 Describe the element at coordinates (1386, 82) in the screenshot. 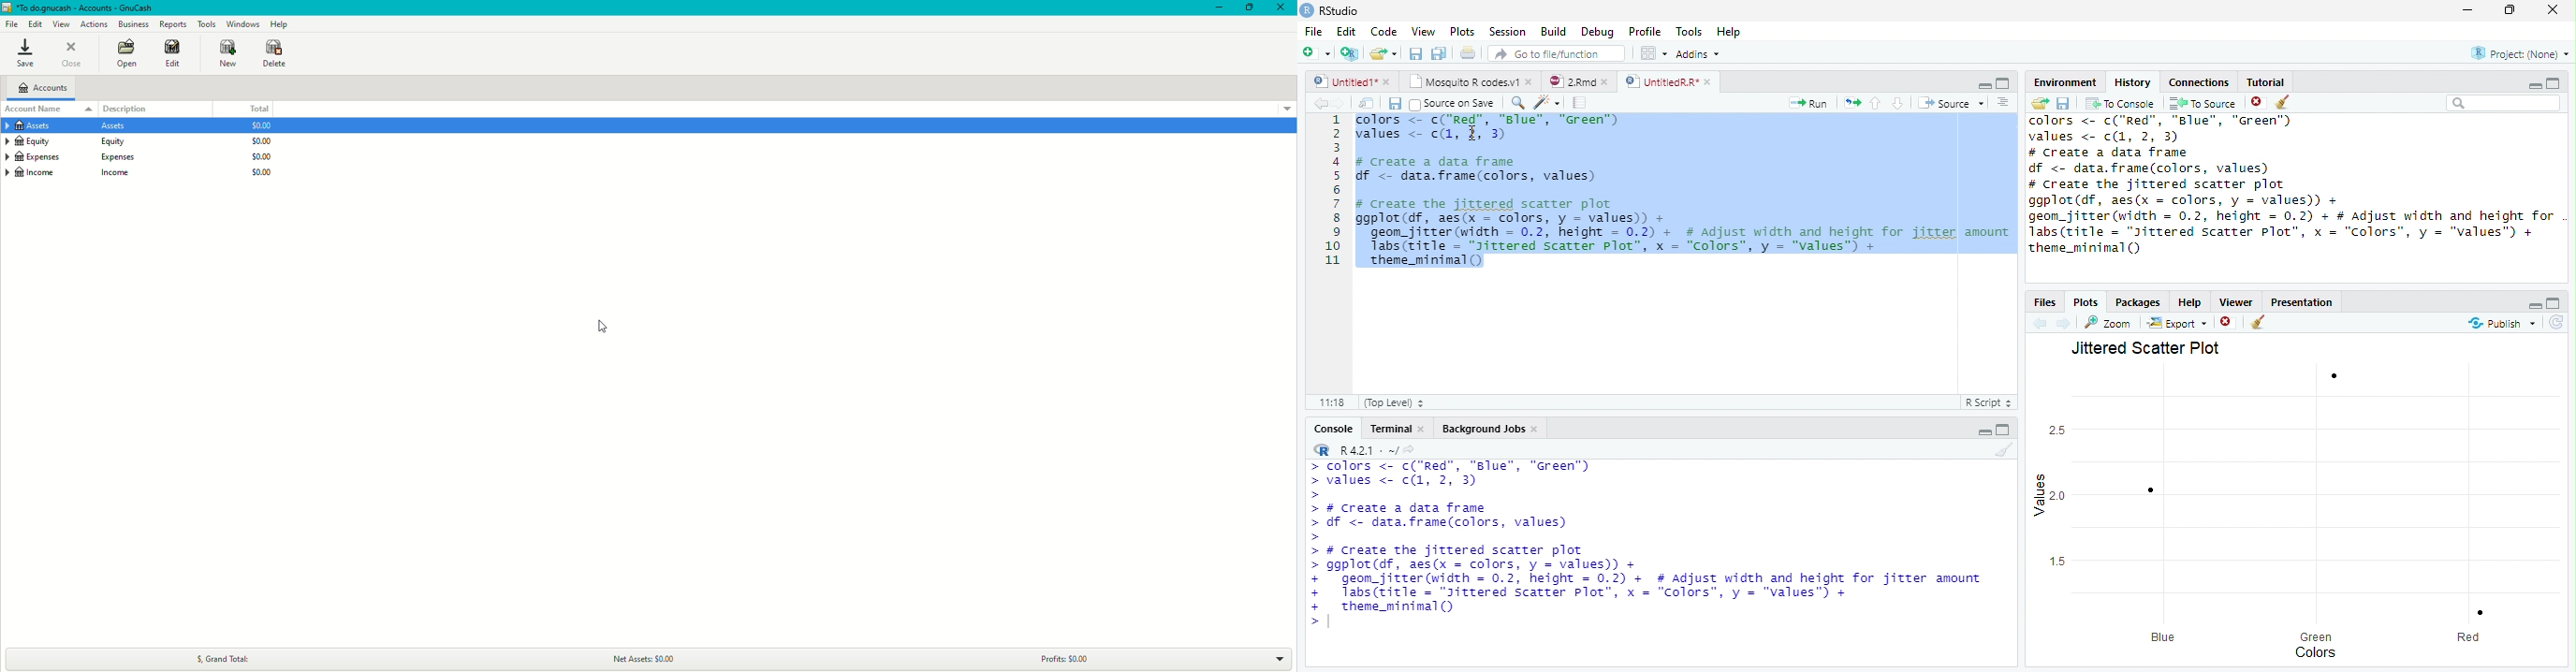

I see `close` at that location.